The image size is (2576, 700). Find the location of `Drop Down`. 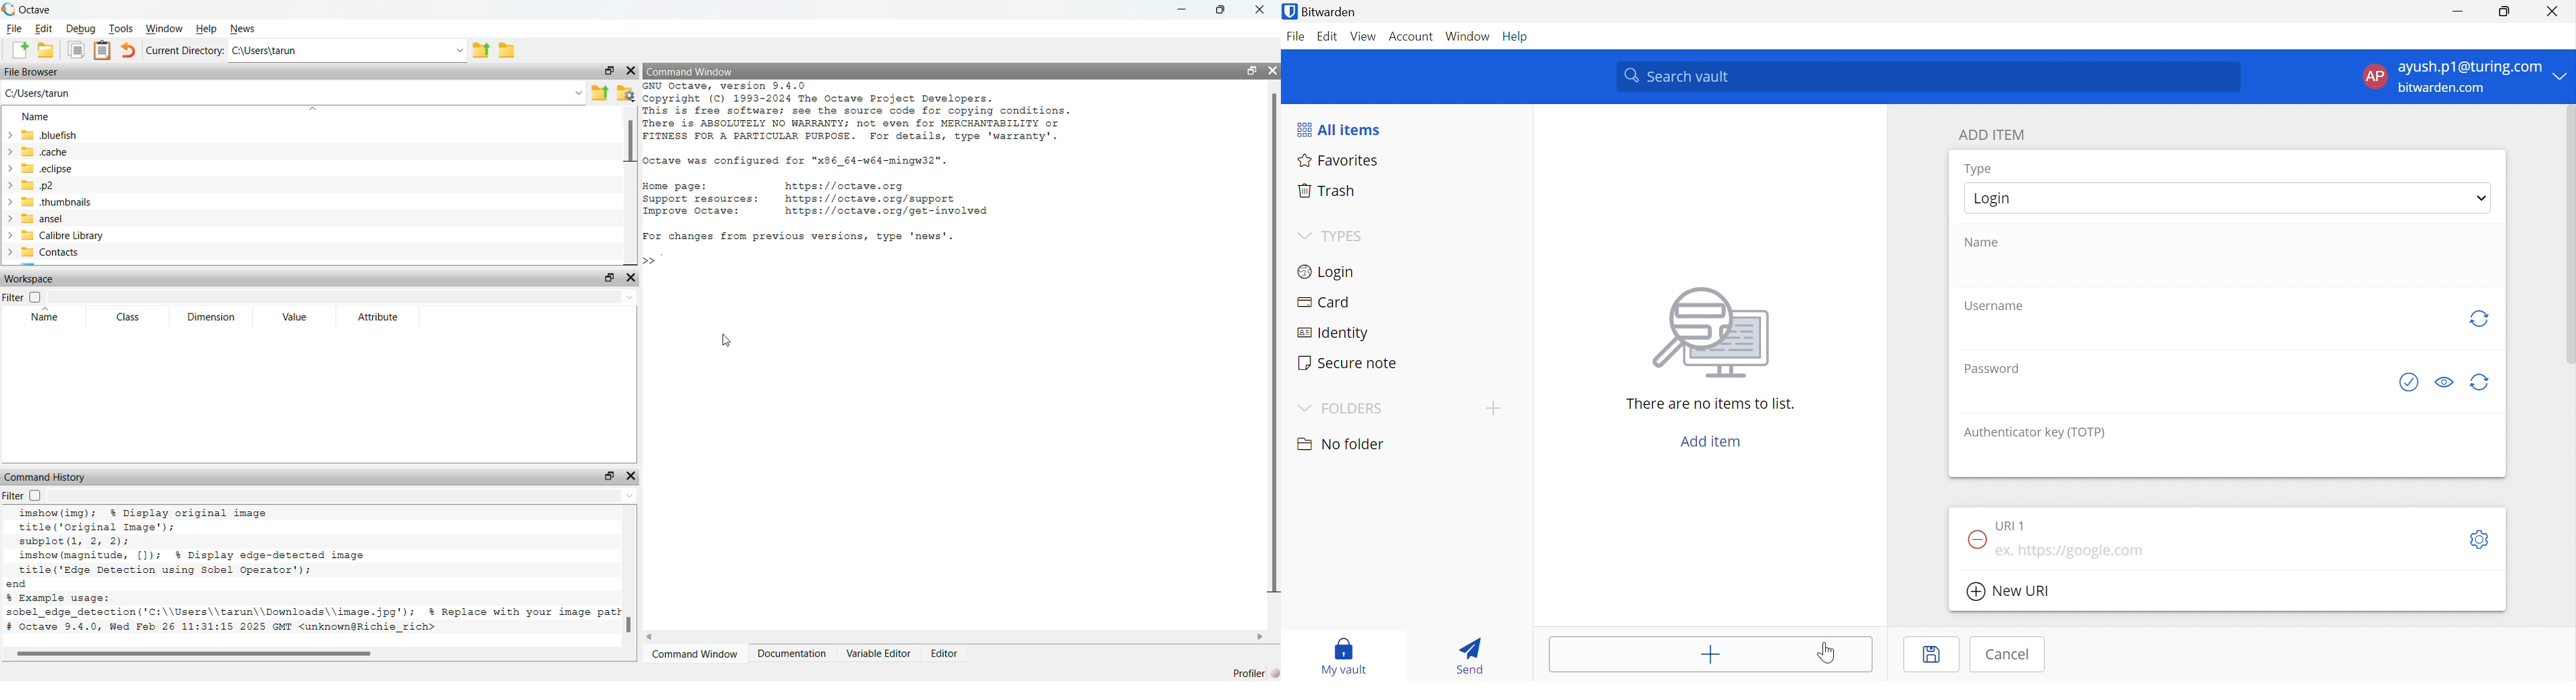

Drop Down is located at coordinates (2481, 197).